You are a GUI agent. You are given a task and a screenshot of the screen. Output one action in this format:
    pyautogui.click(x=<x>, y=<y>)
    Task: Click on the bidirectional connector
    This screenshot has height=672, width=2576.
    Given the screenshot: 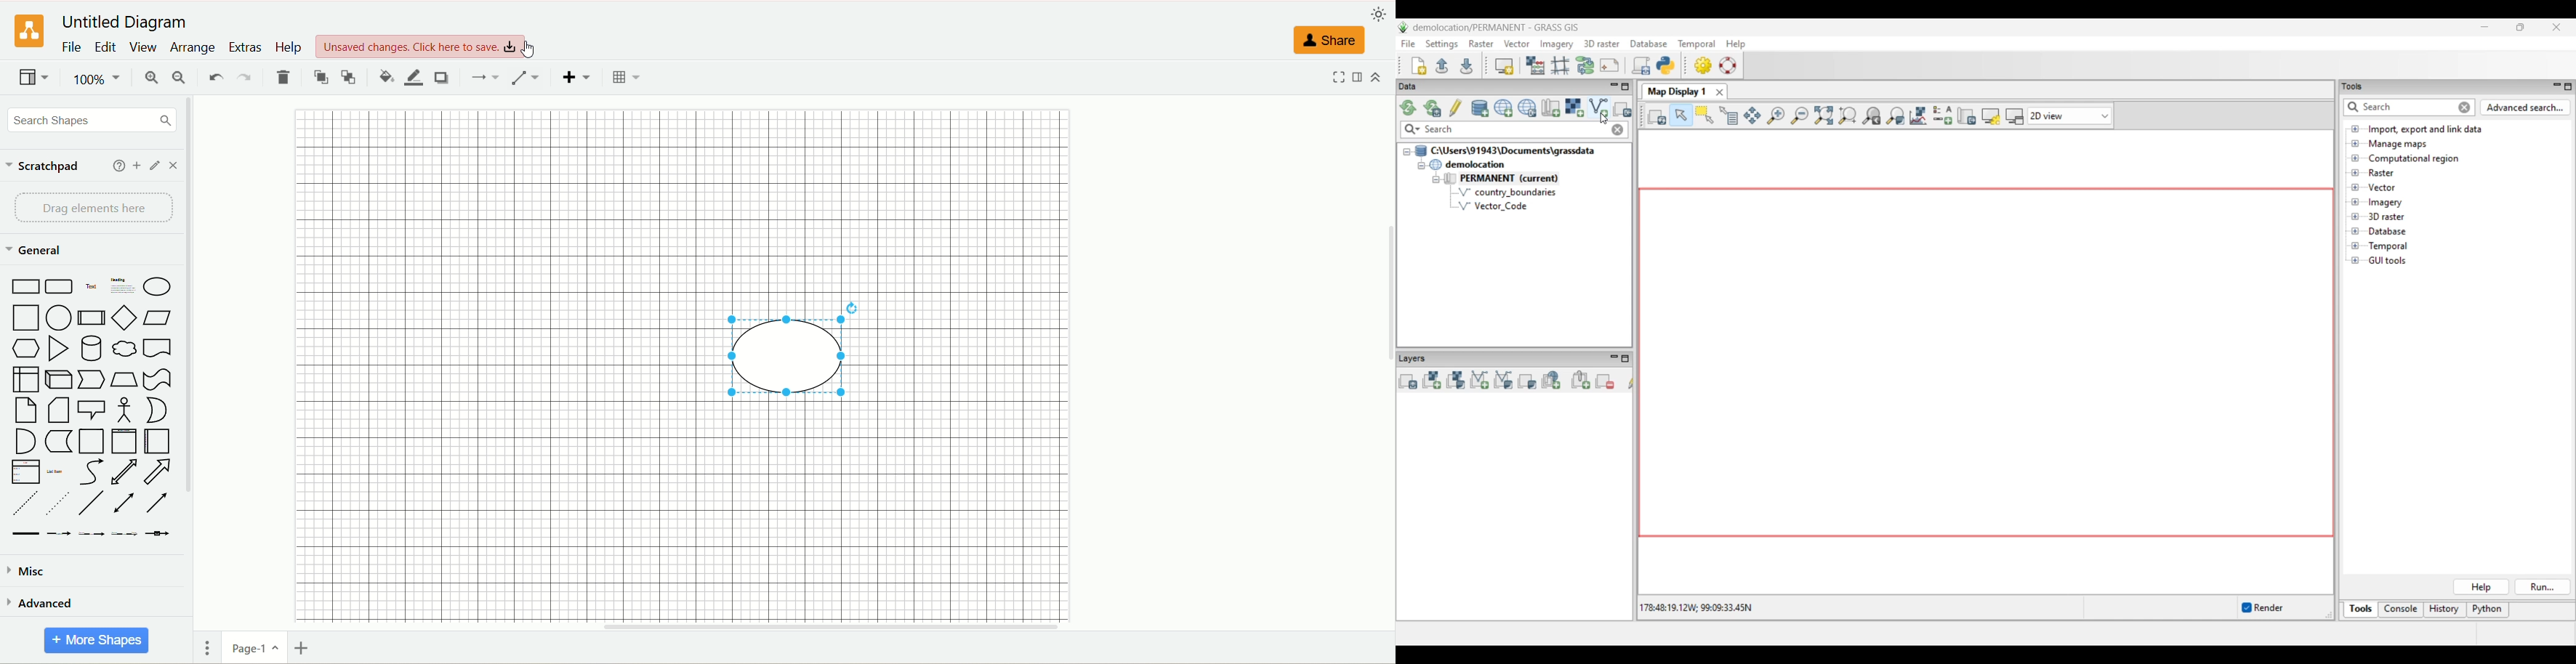 What is the action you would take?
    pyautogui.click(x=124, y=503)
    